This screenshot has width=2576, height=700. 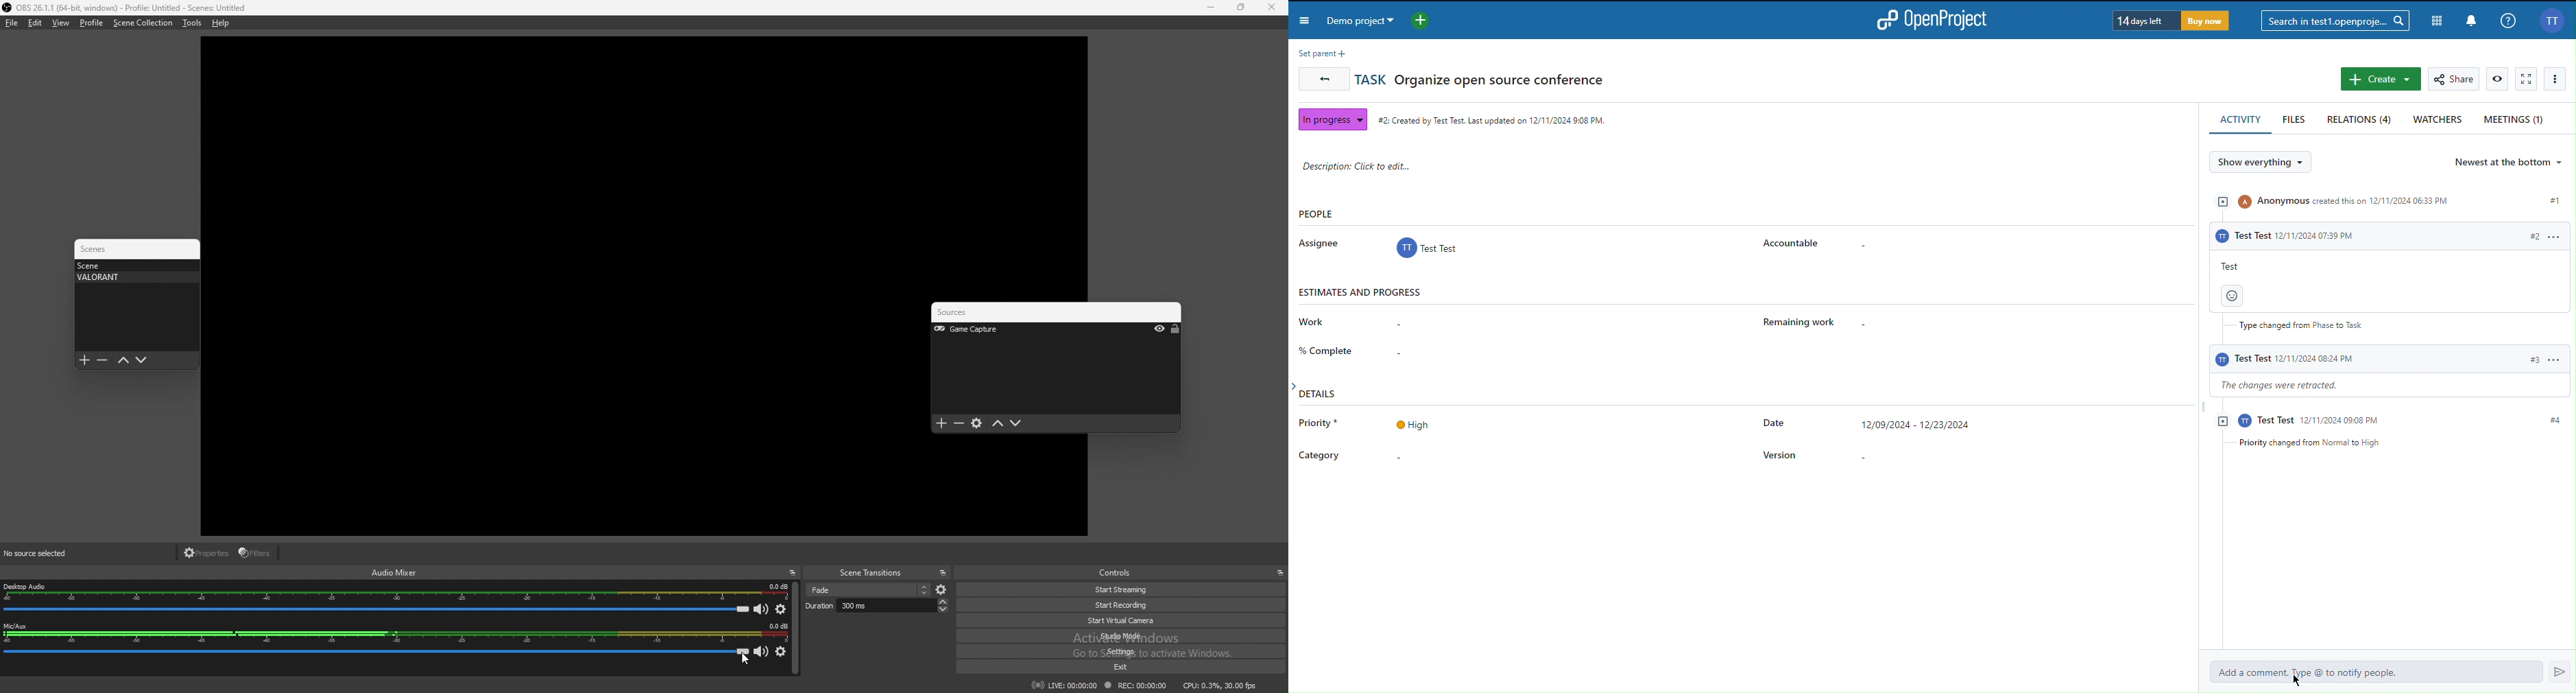 What do you see at coordinates (99, 249) in the screenshot?
I see `scenes` at bounding box center [99, 249].